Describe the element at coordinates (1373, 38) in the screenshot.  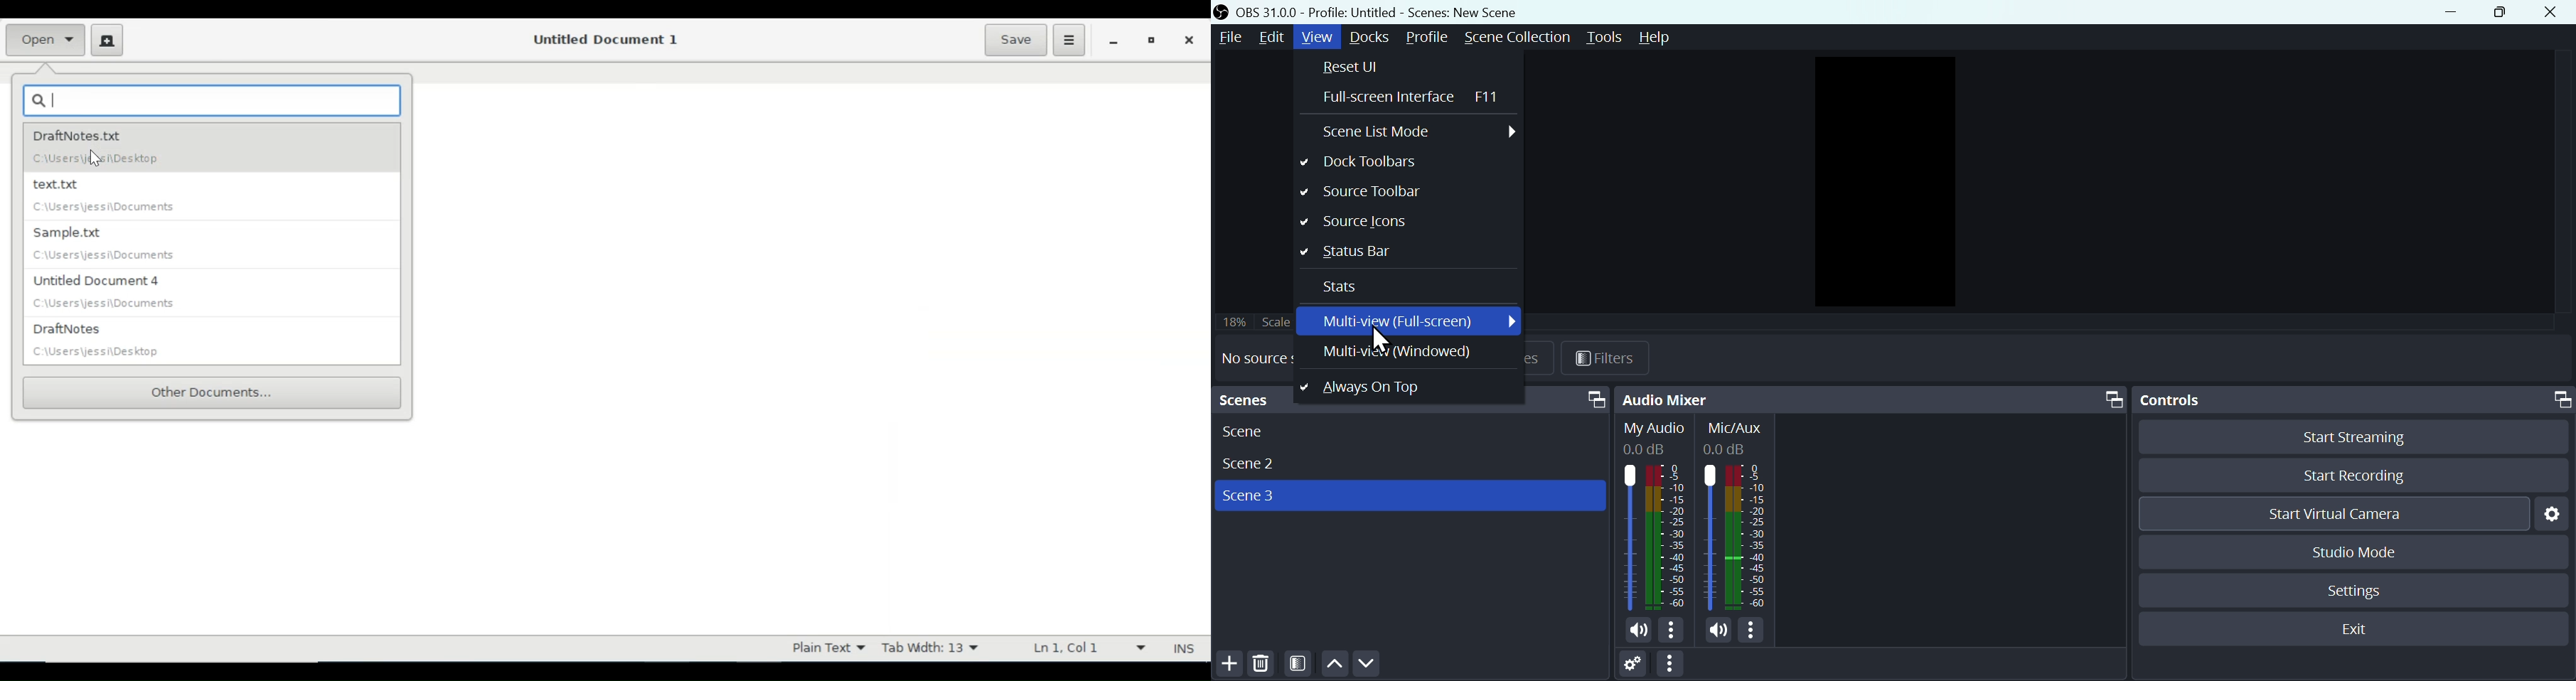
I see `Docks` at that location.